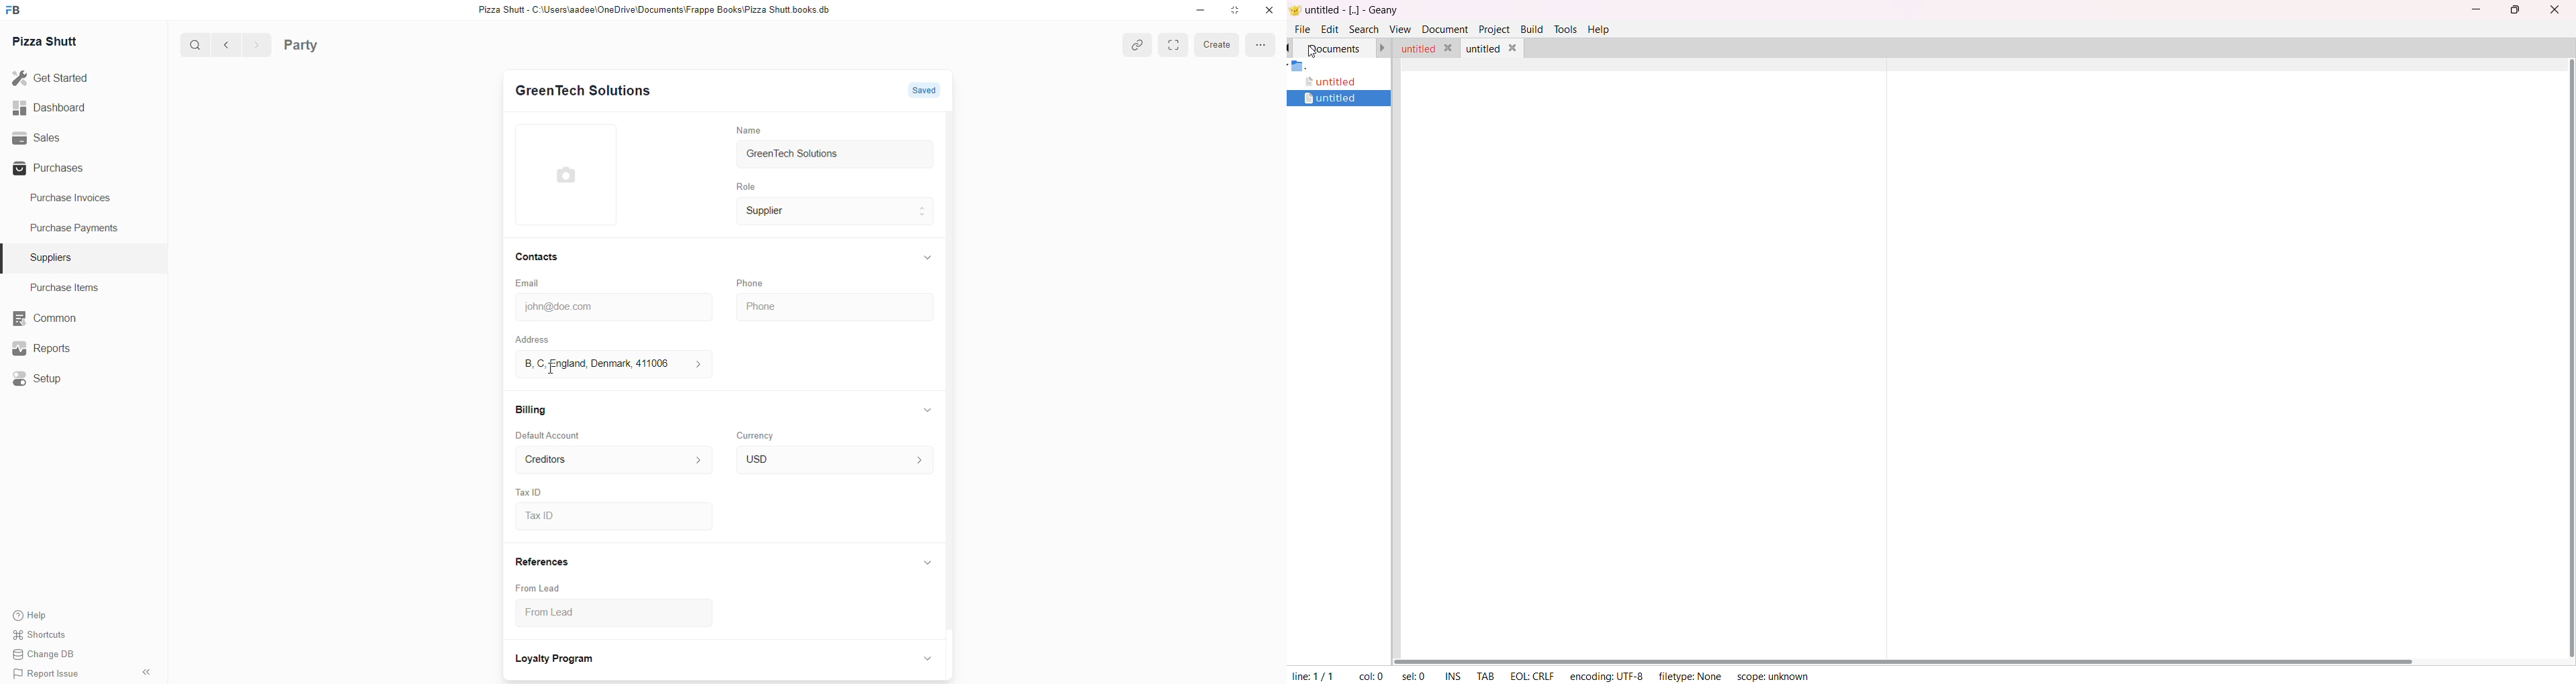 The width and height of the screenshot is (2576, 700). What do you see at coordinates (652, 11) in the screenshot?
I see `Pizza Shutt - C:\Users\aadee\OneDrive\Documents\Frappe Books\Pizza Shutt books.db` at bounding box center [652, 11].